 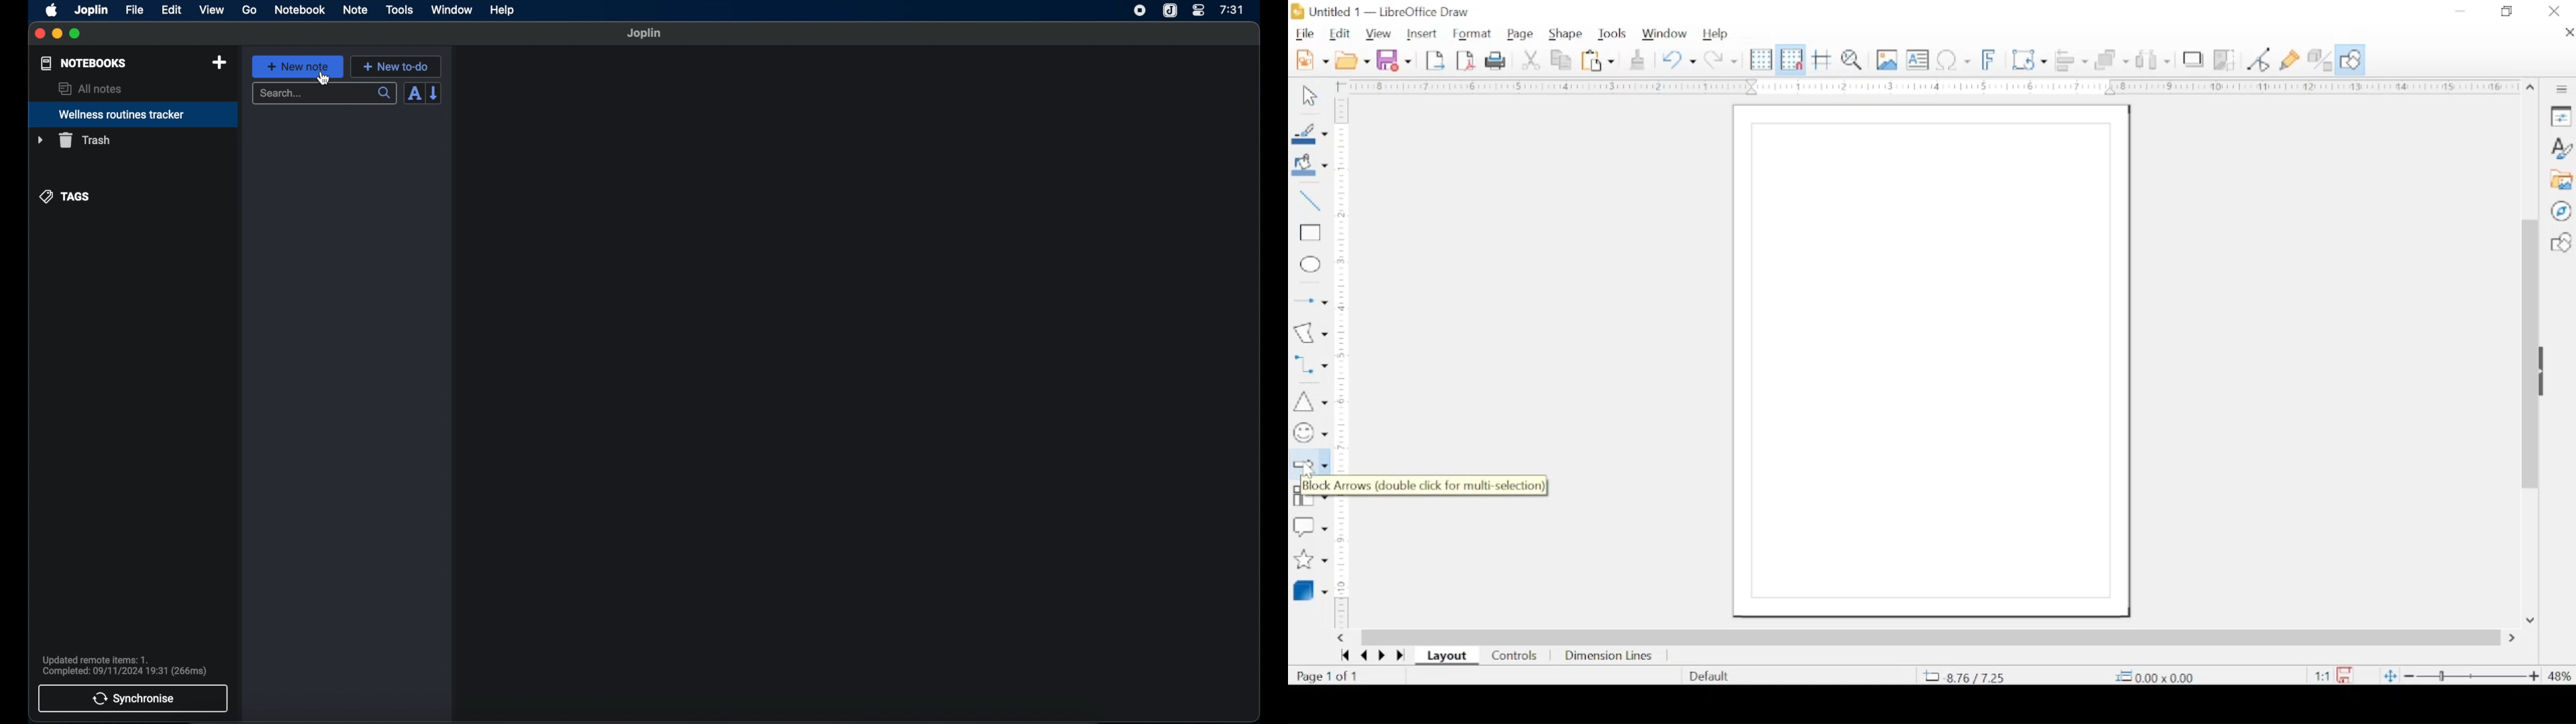 What do you see at coordinates (1312, 60) in the screenshot?
I see `new` at bounding box center [1312, 60].